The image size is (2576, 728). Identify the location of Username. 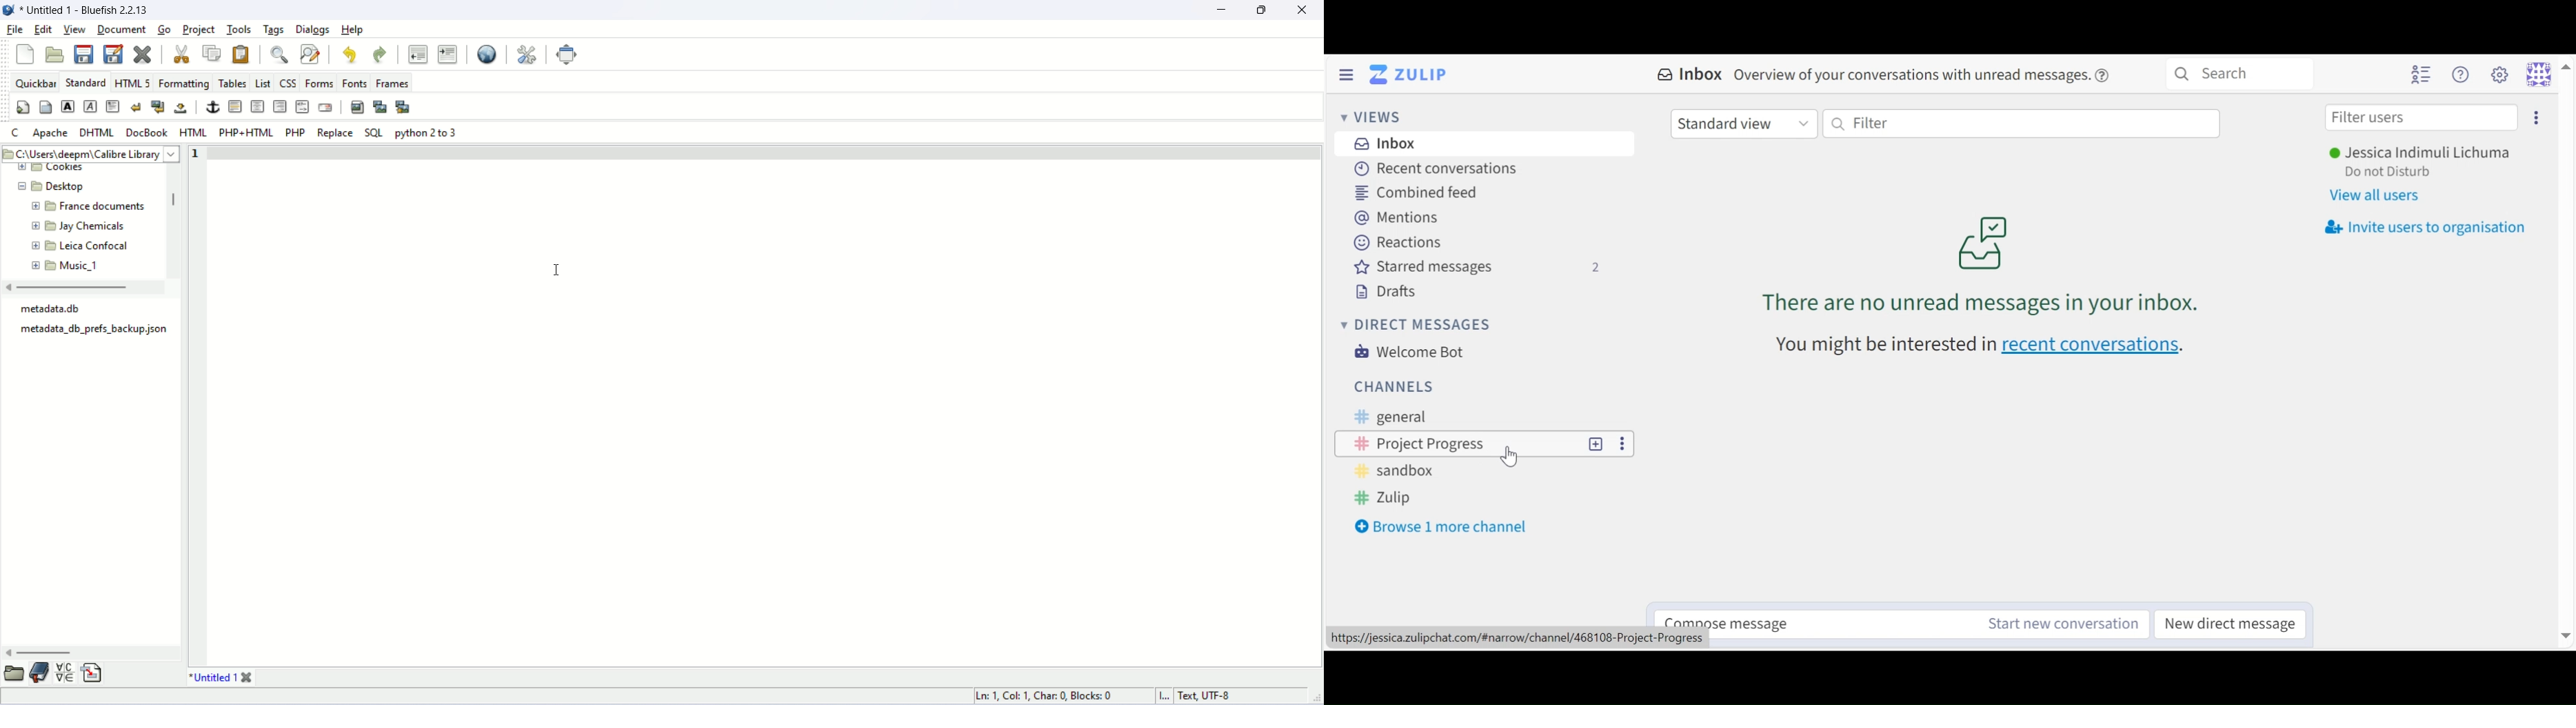
(2423, 154).